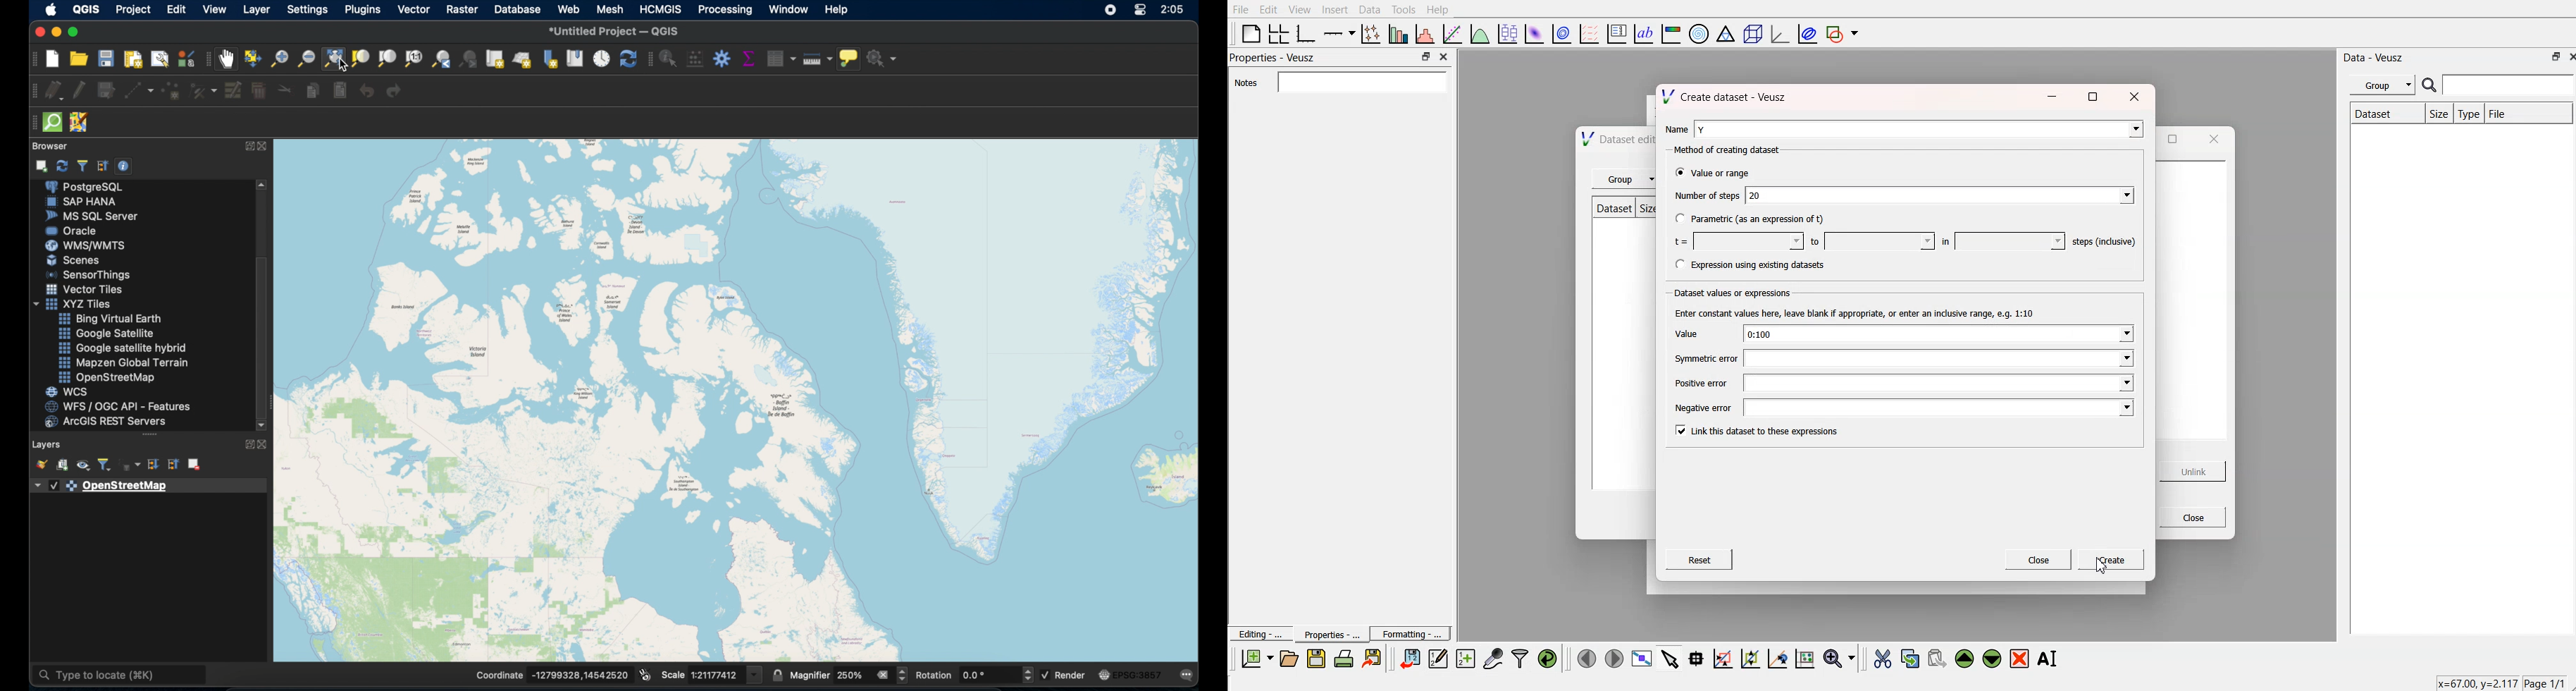  Describe the element at coordinates (85, 202) in the screenshot. I see `sap hana` at that location.